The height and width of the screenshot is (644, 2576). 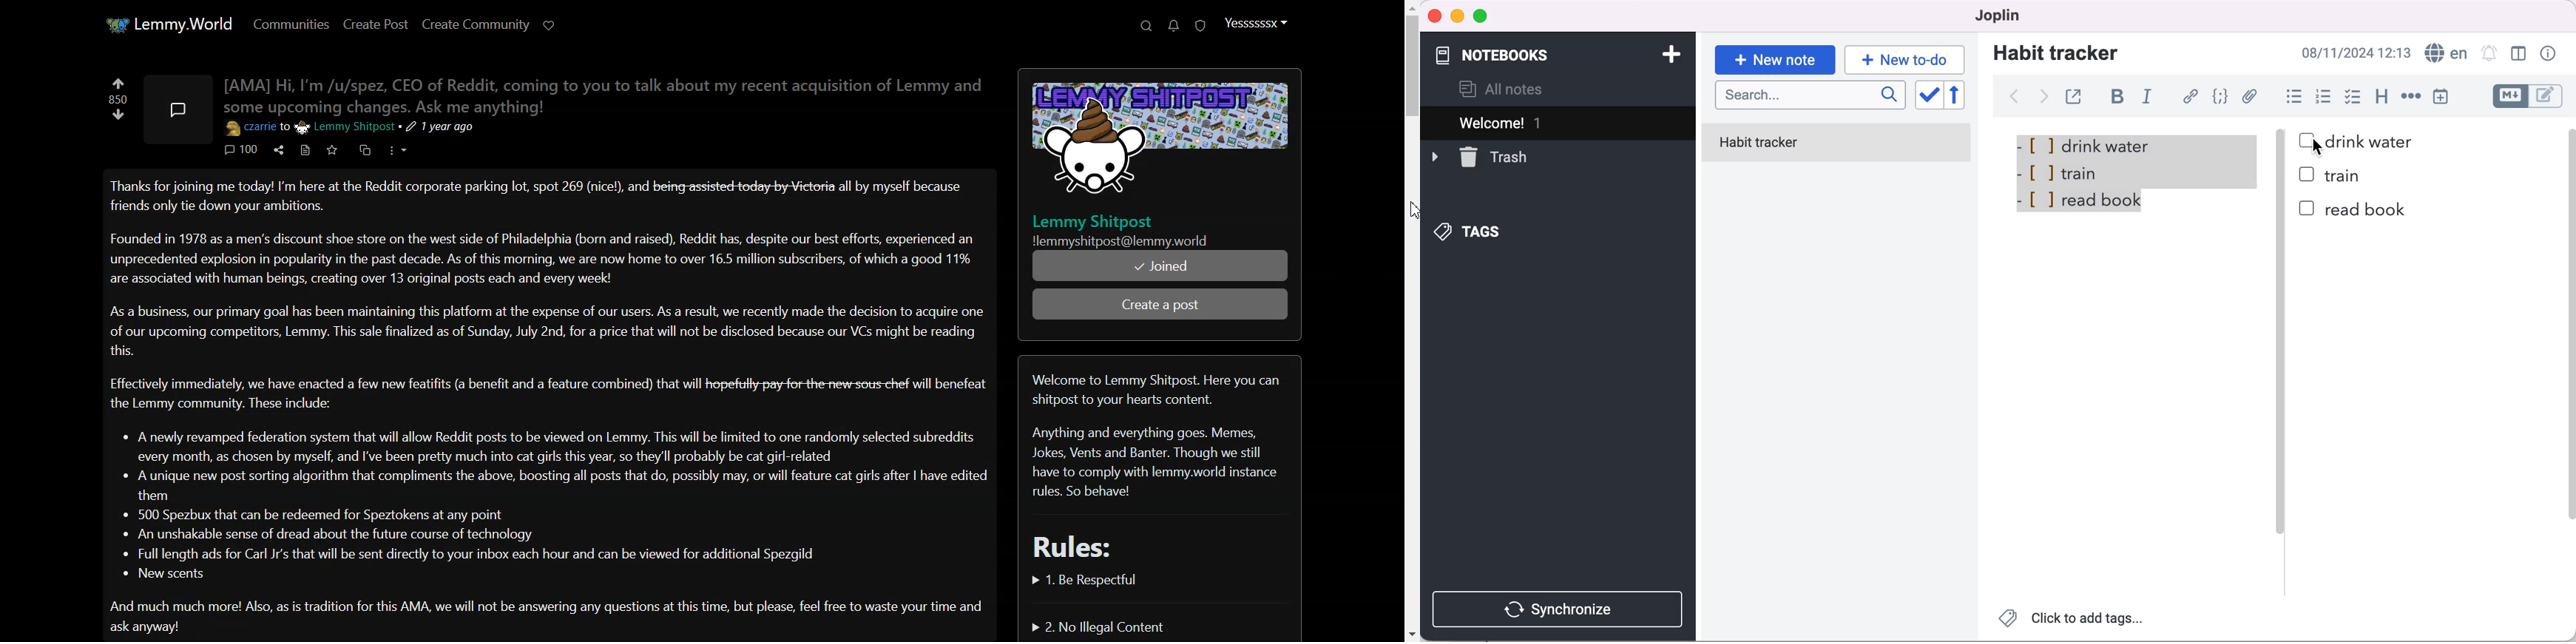 I want to click on click to add tags, so click(x=2073, y=621).